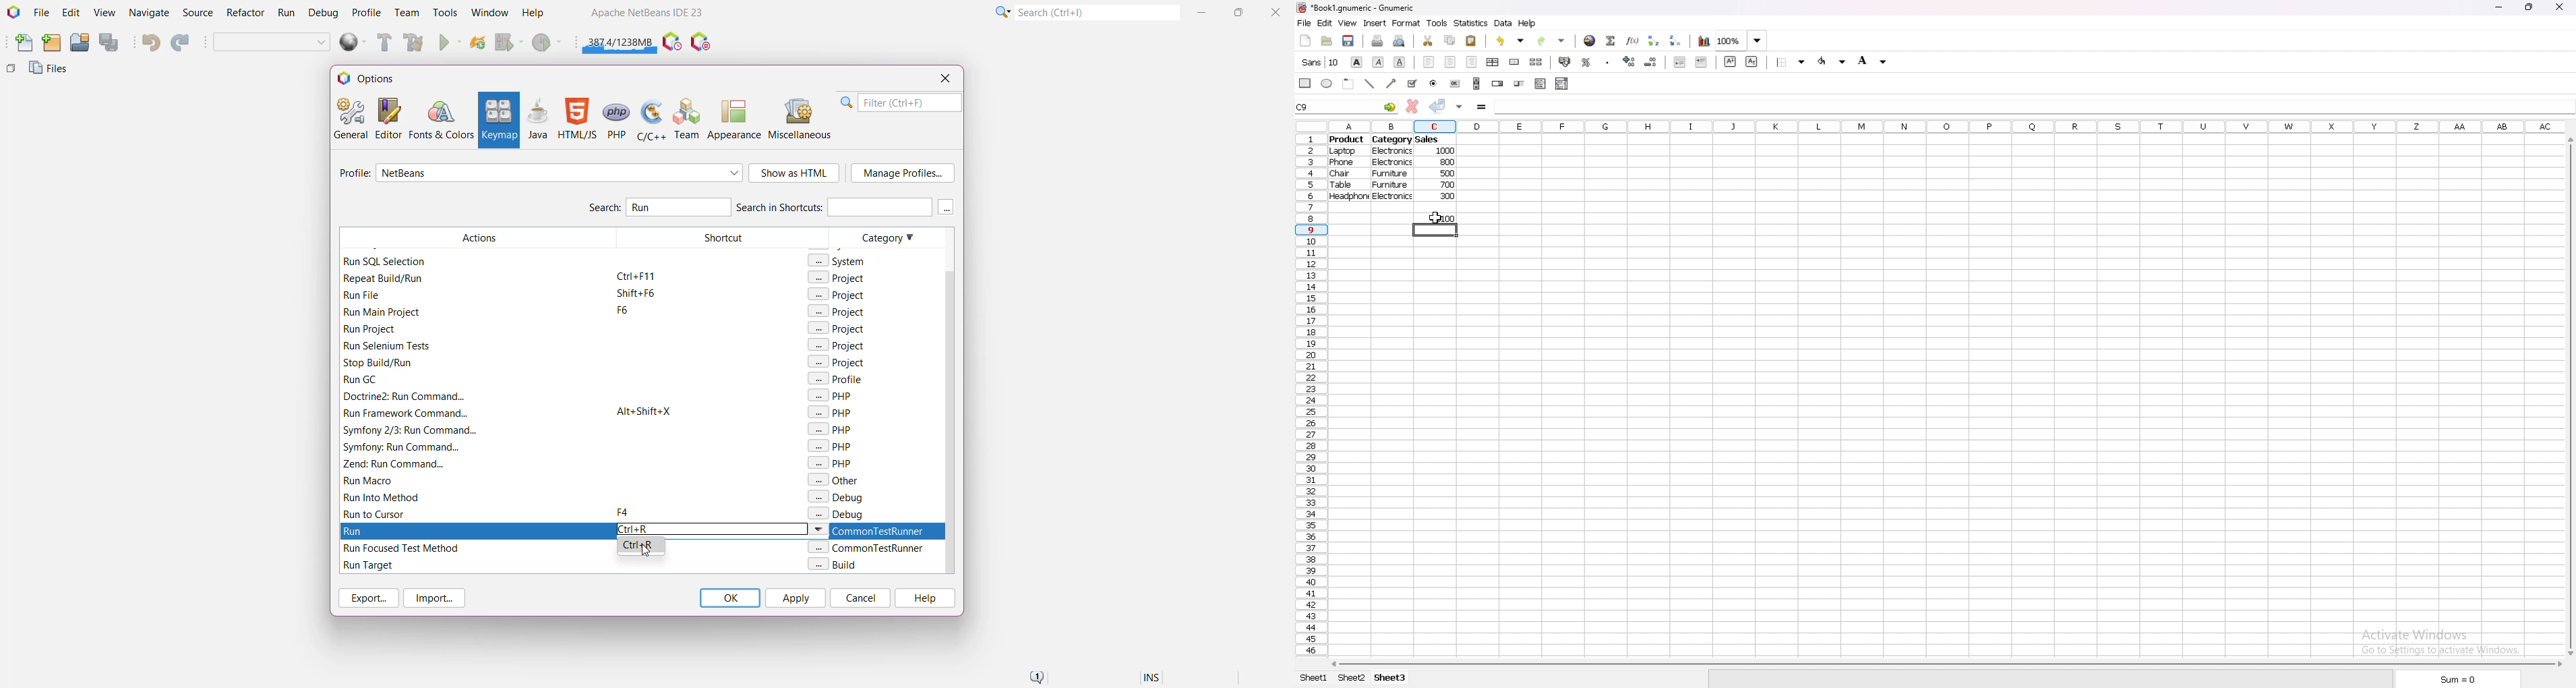  What do you see at coordinates (416, 44) in the screenshot?
I see `Clean and Build Main Project` at bounding box center [416, 44].